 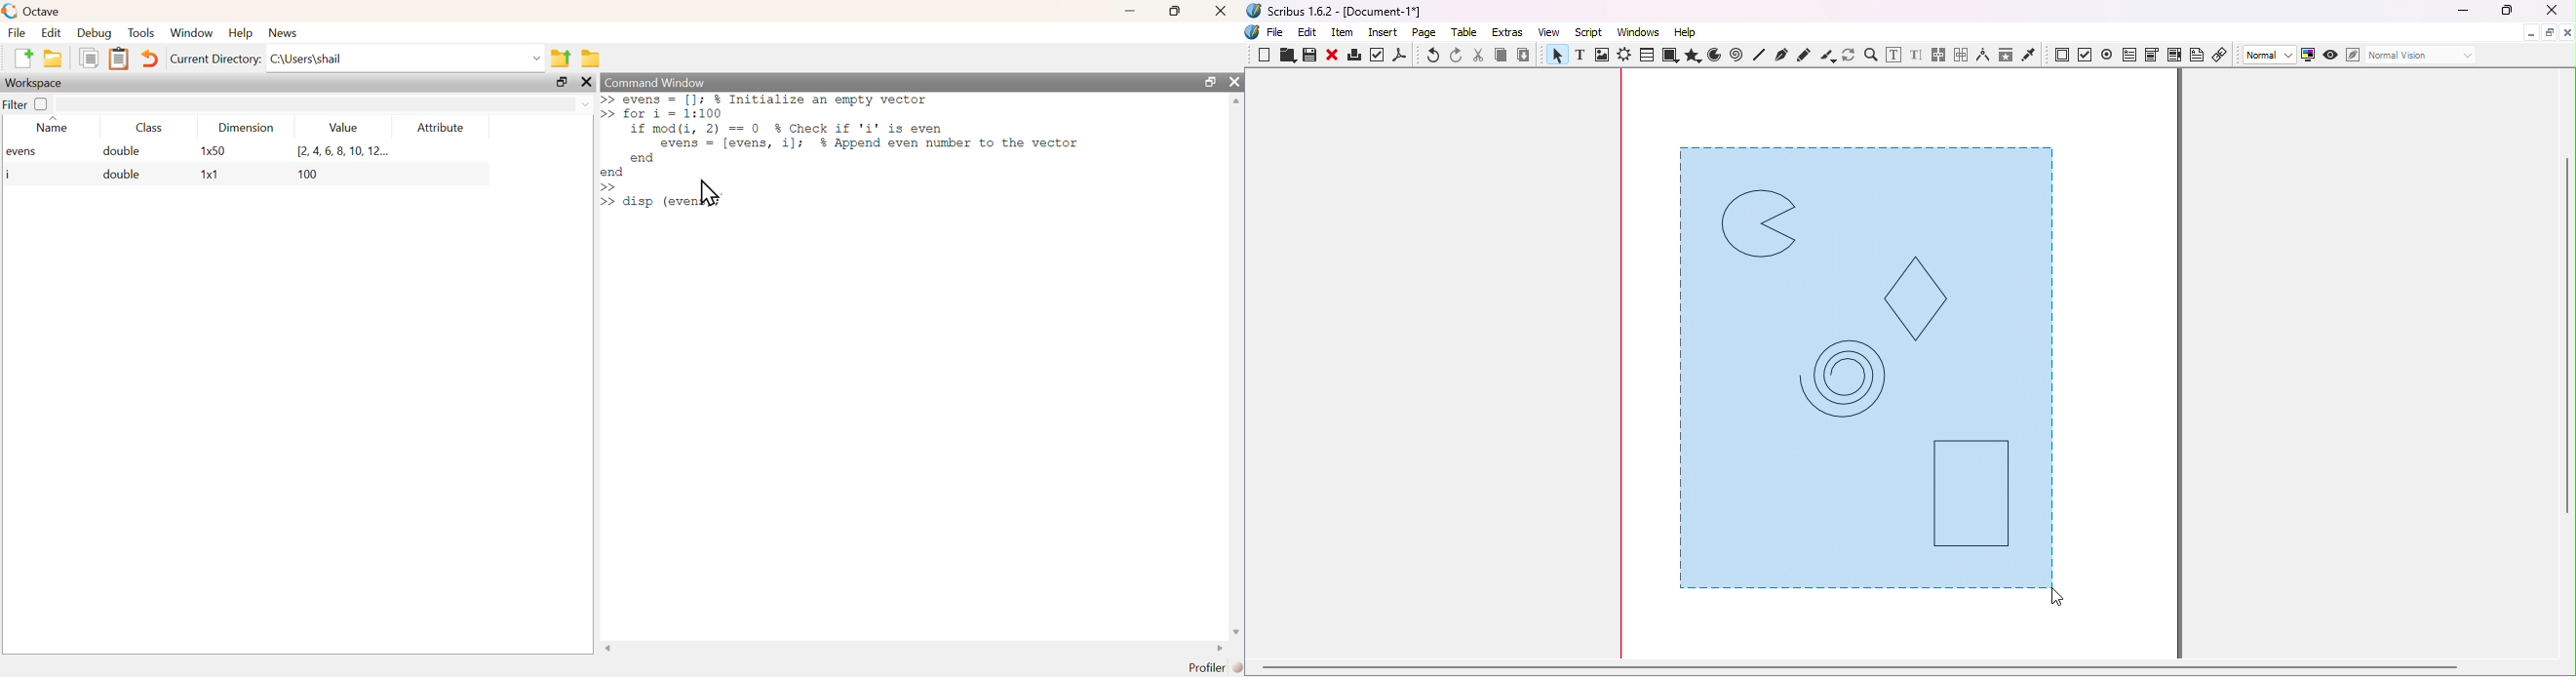 I want to click on Open, so click(x=1285, y=57).